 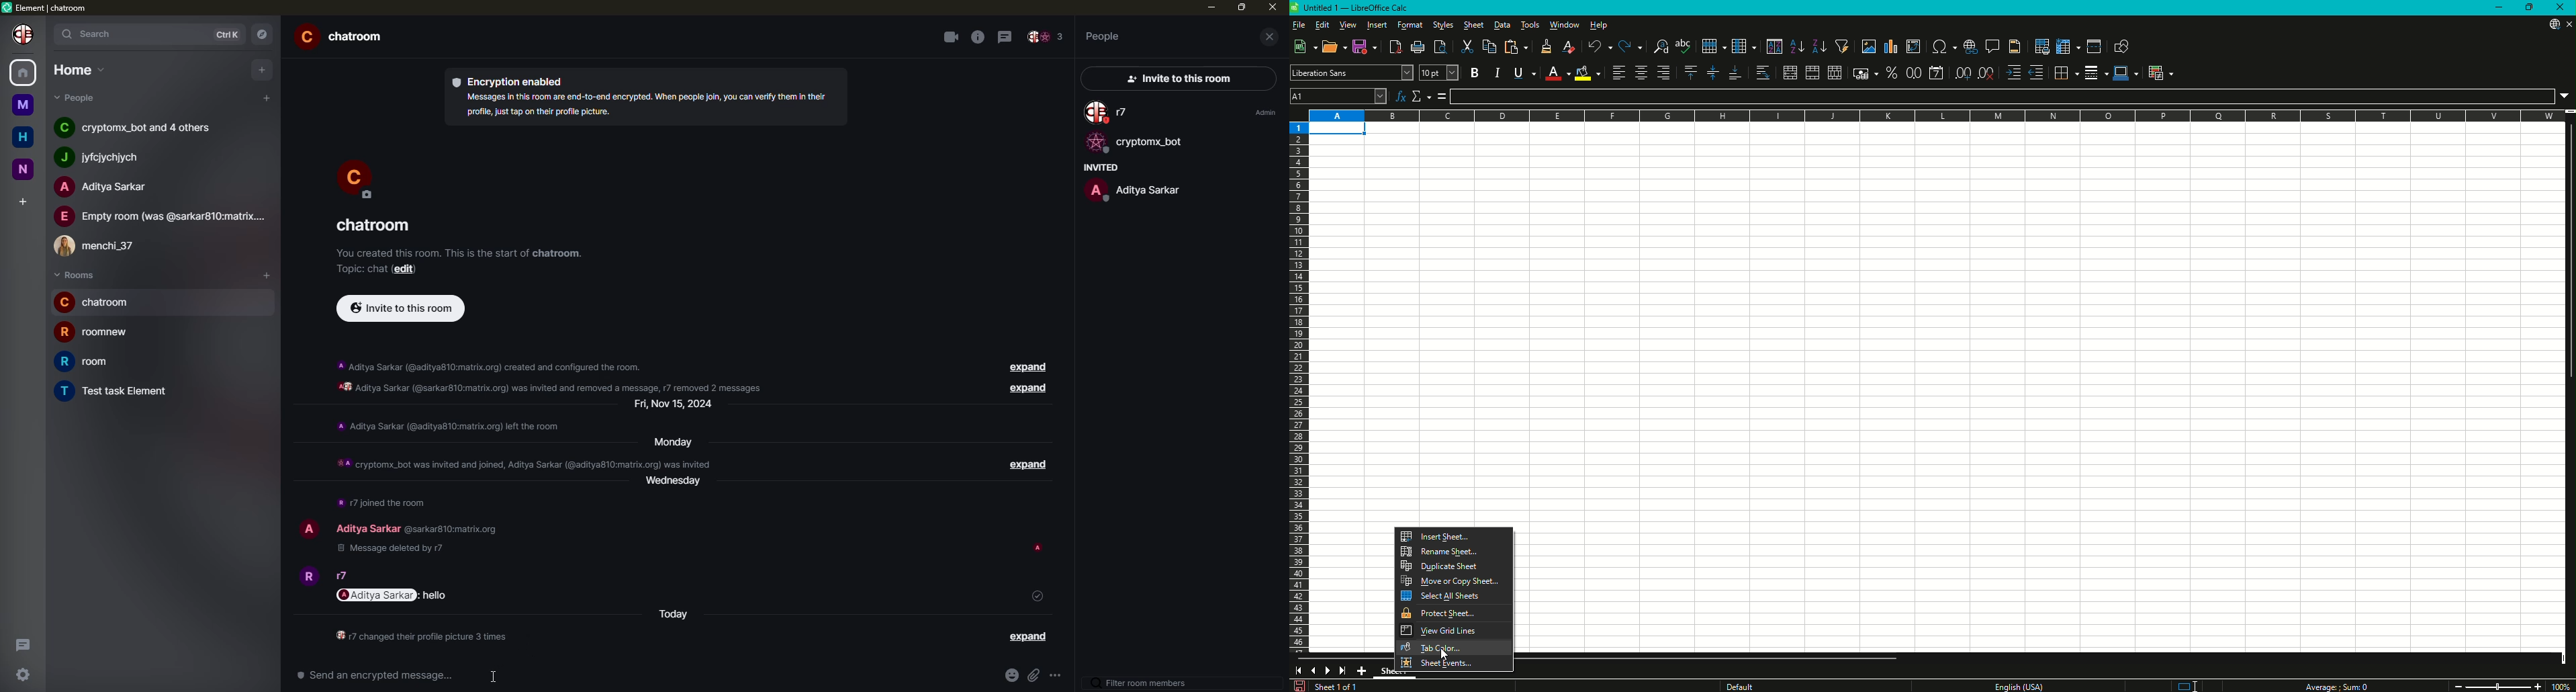 I want to click on room, so click(x=95, y=362).